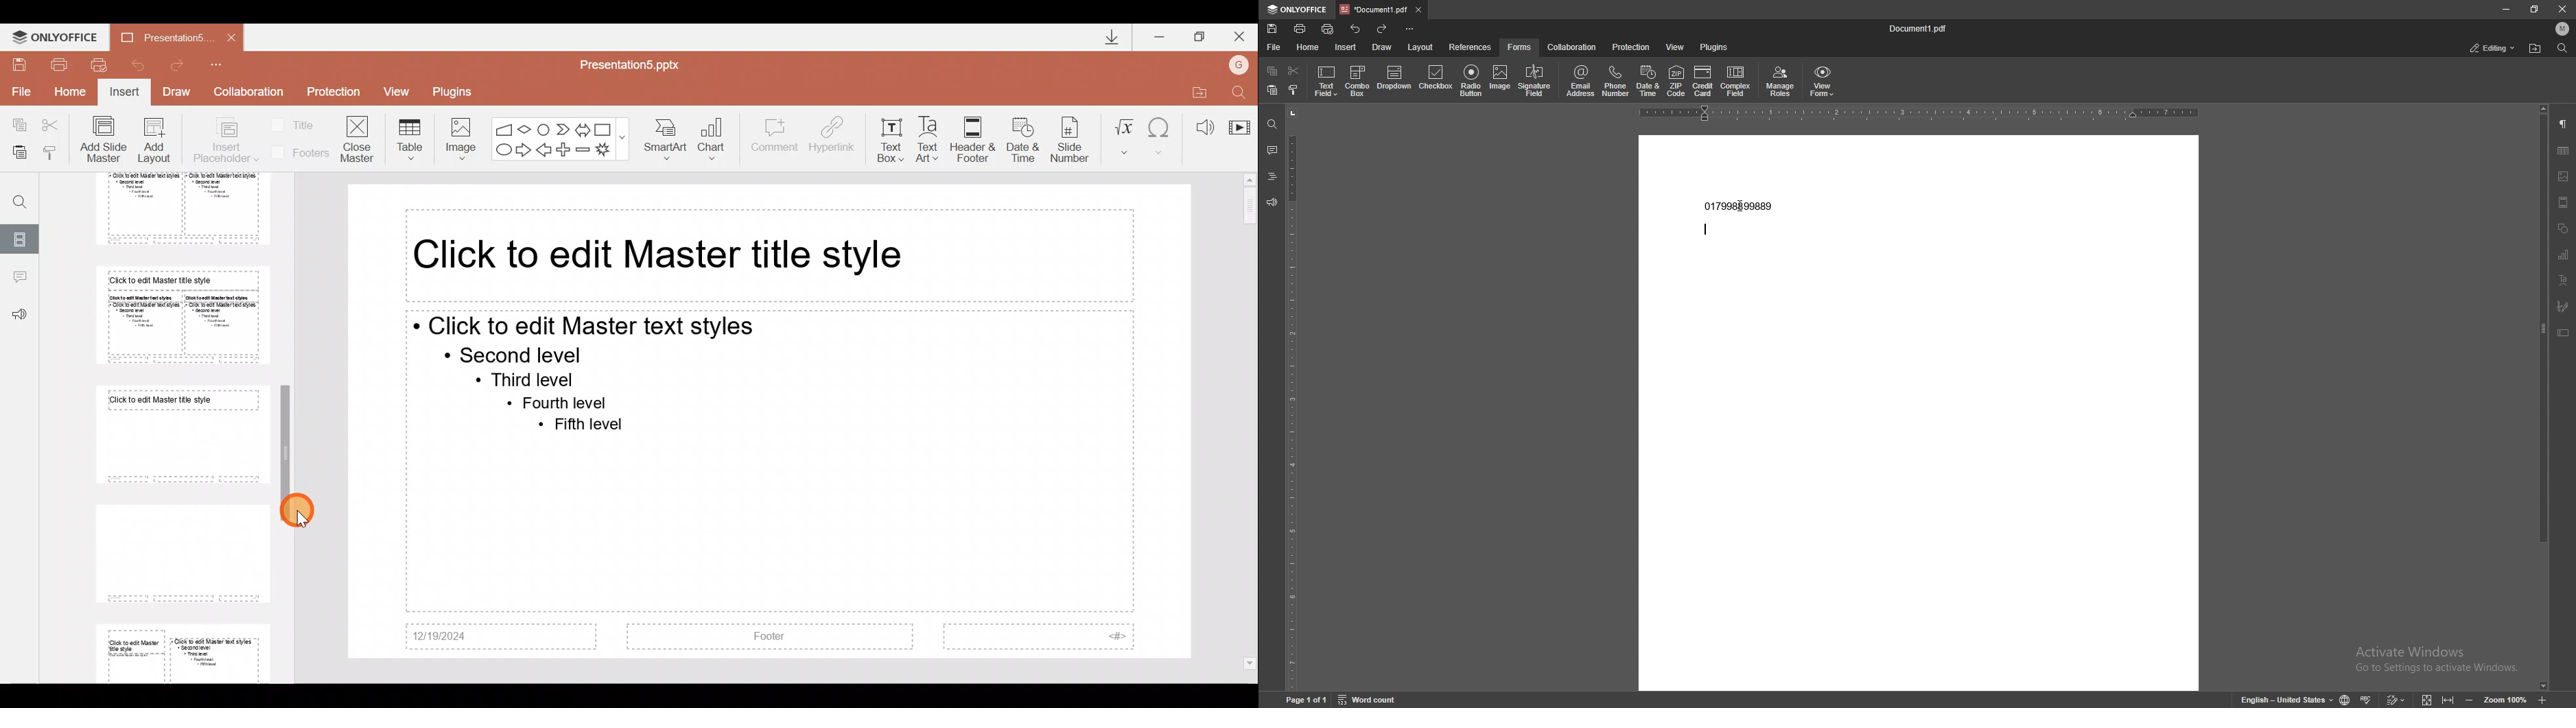 This screenshot has height=728, width=2576. What do you see at coordinates (2564, 254) in the screenshot?
I see `chart` at bounding box center [2564, 254].